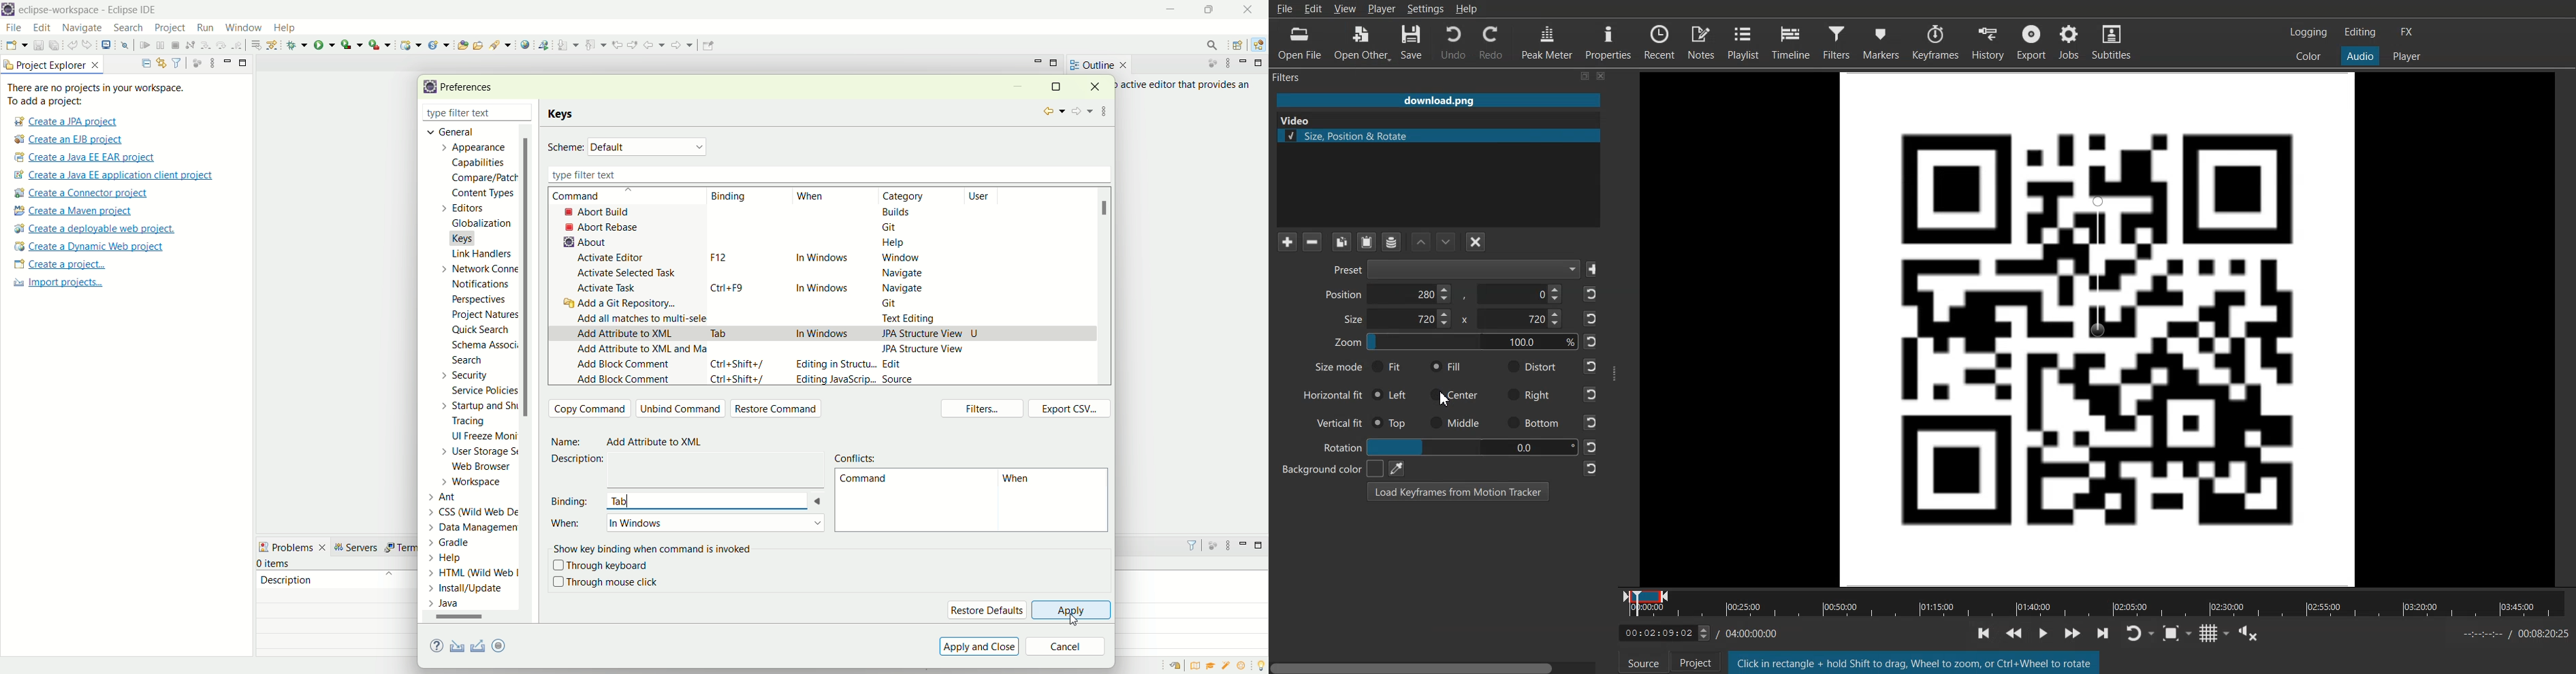  I want to click on view menu, so click(1227, 548).